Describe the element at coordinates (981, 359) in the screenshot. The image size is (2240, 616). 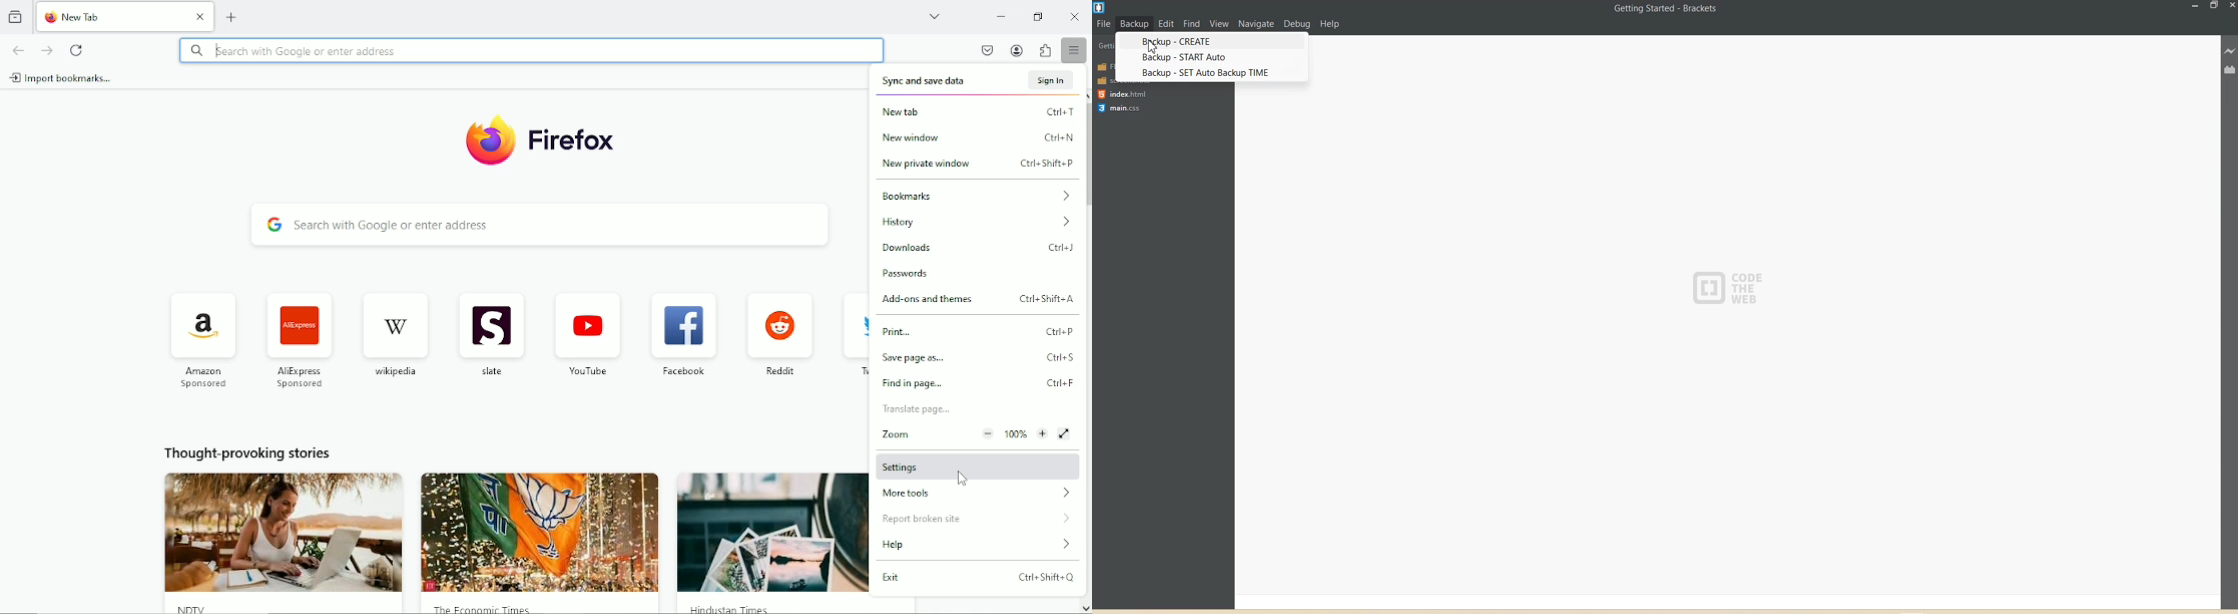
I see `save page as` at that location.